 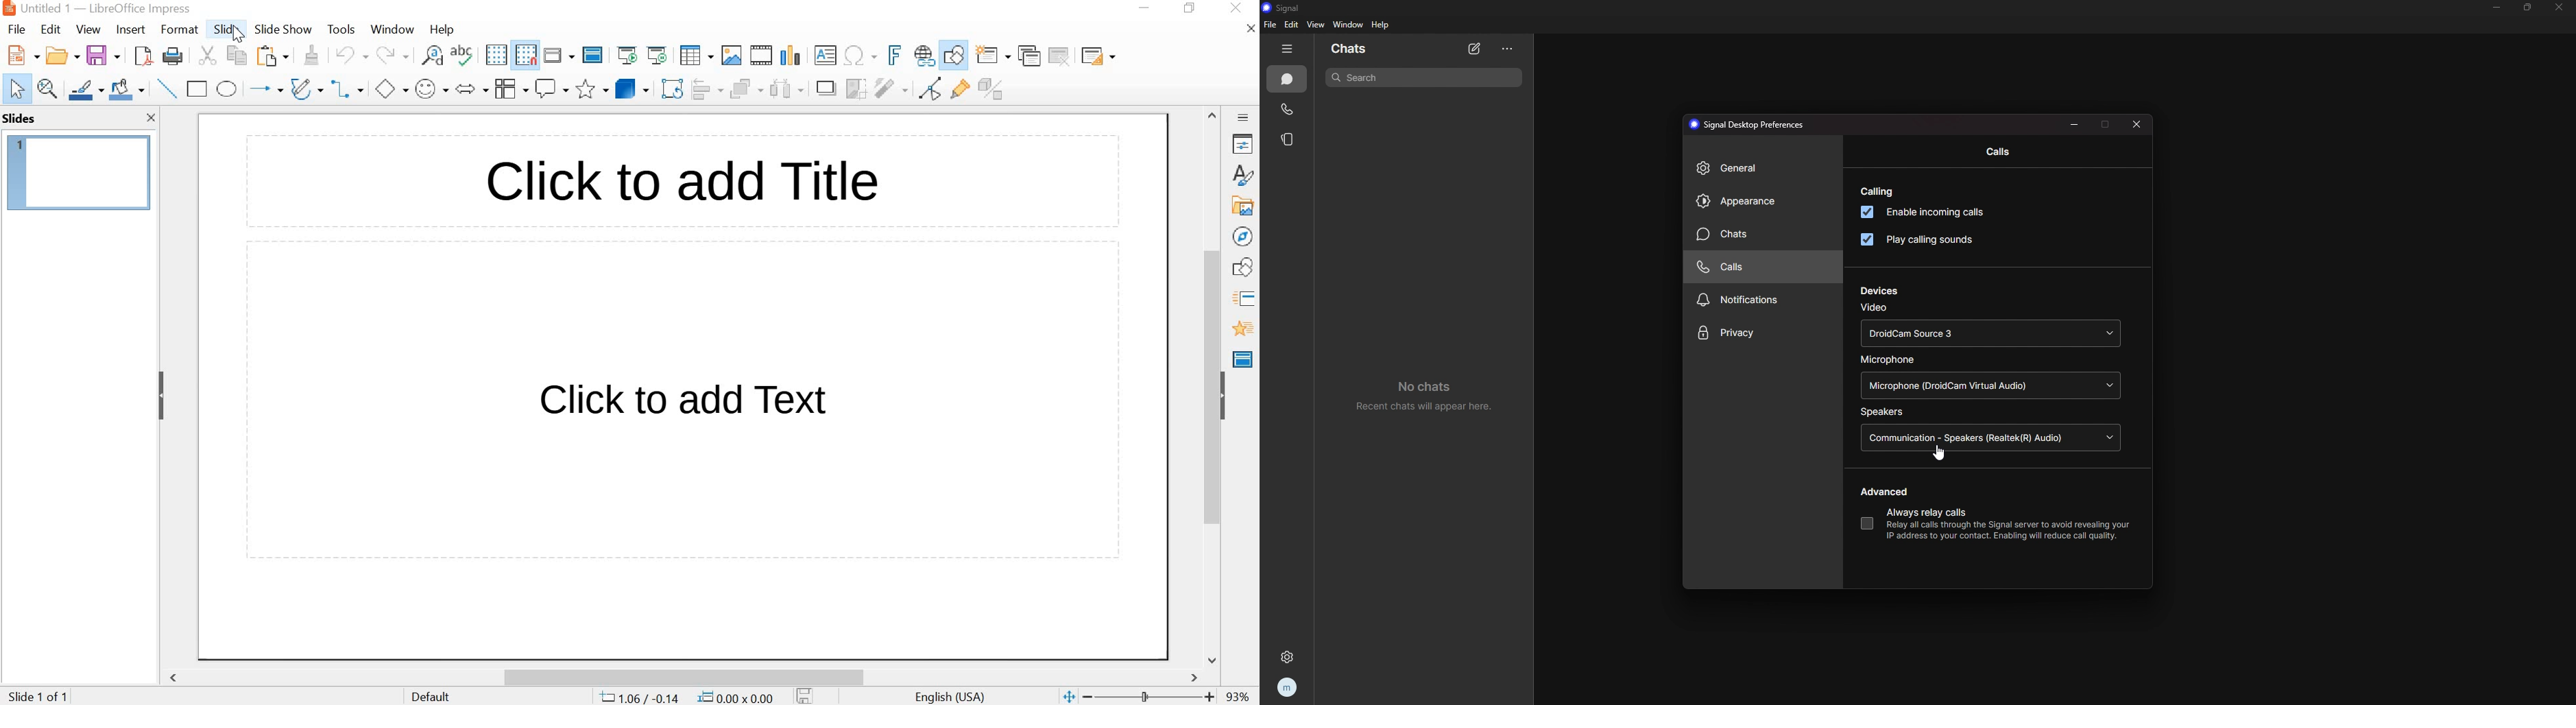 I want to click on POSITION AND SCALE, so click(x=686, y=698).